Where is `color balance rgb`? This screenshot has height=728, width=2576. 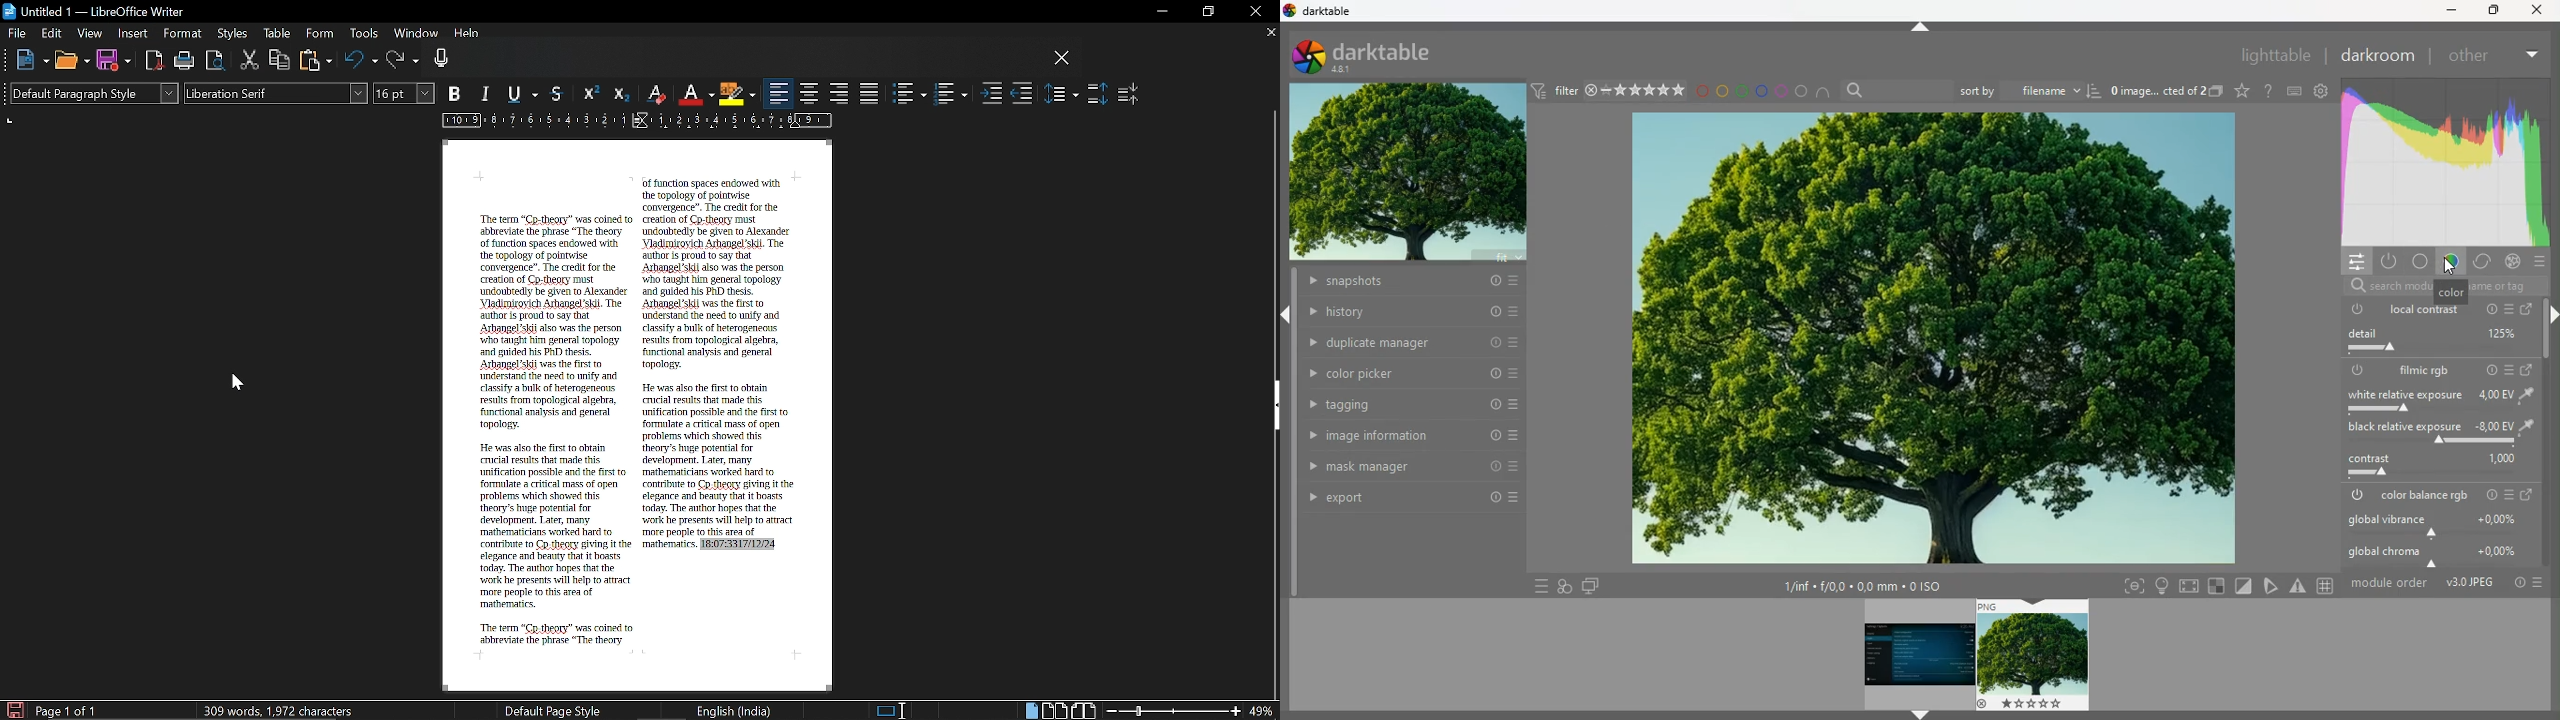 color balance rgb is located at coordinates (2426, 496).